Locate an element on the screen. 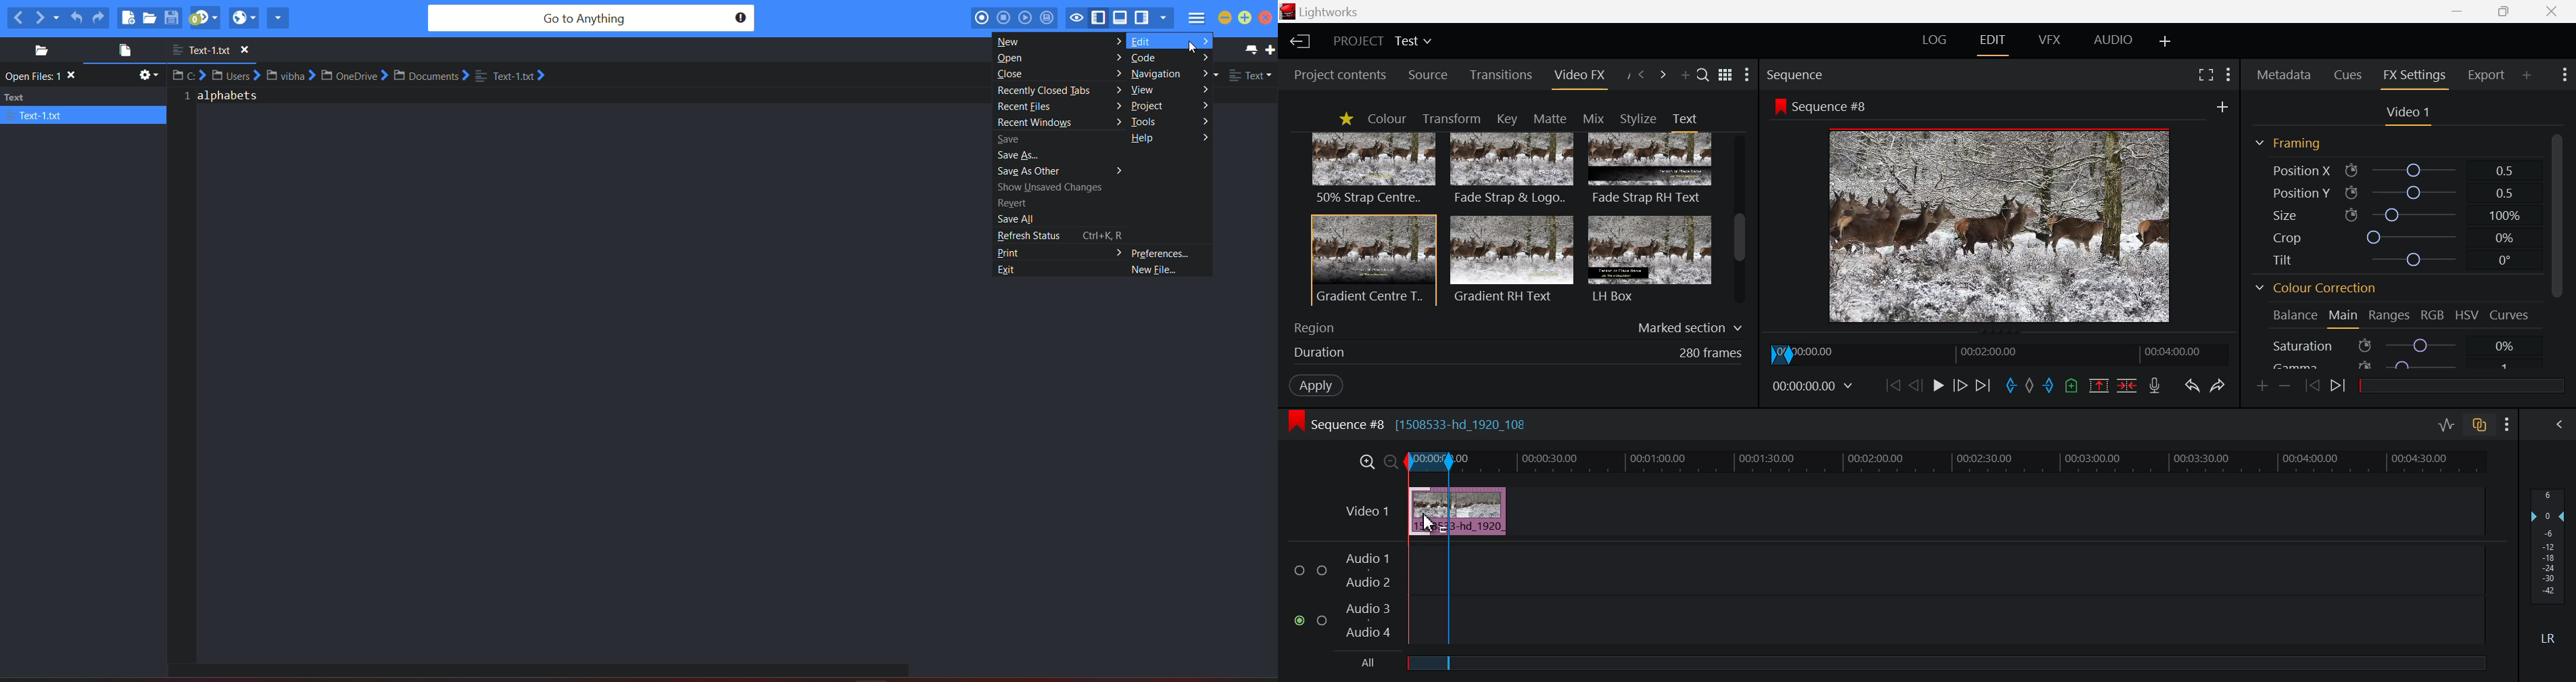 The width and height of the screenshot is (2576, 700). Back to homepage is located at coordinates (1297, 41).